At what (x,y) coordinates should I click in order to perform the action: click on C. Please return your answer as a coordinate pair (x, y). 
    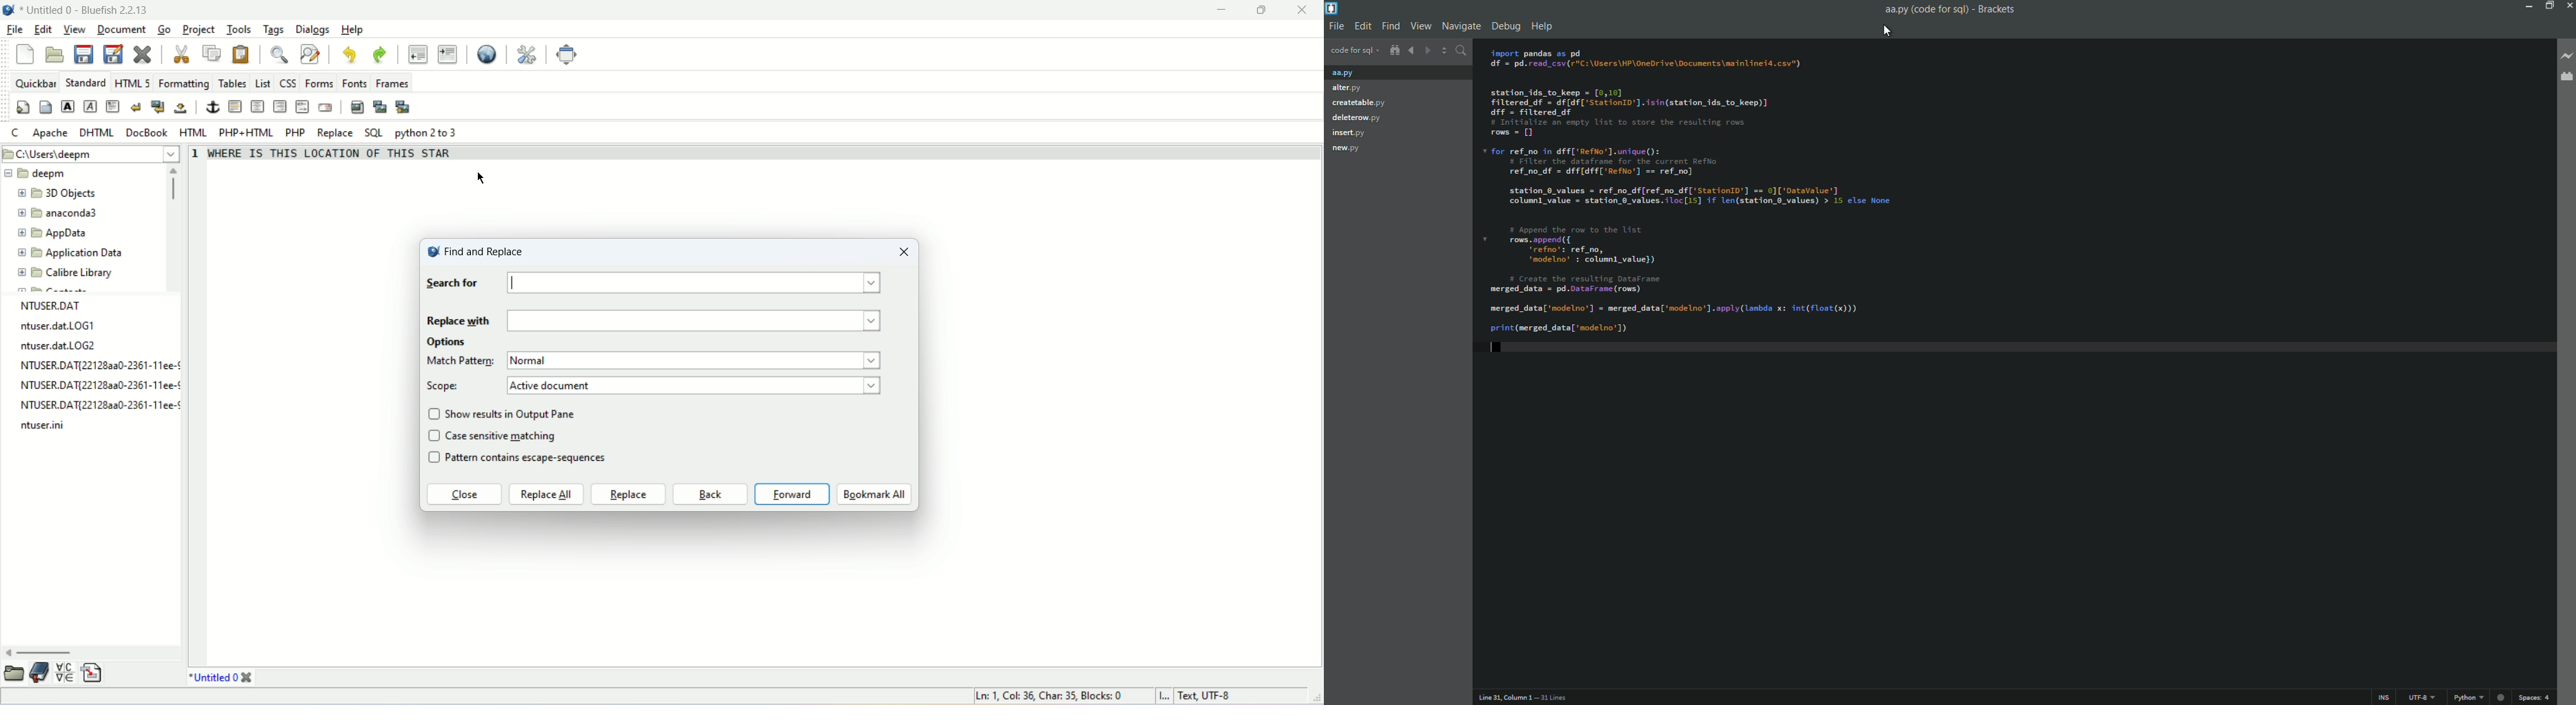
    Looking at the image, I should click on (17, 135).